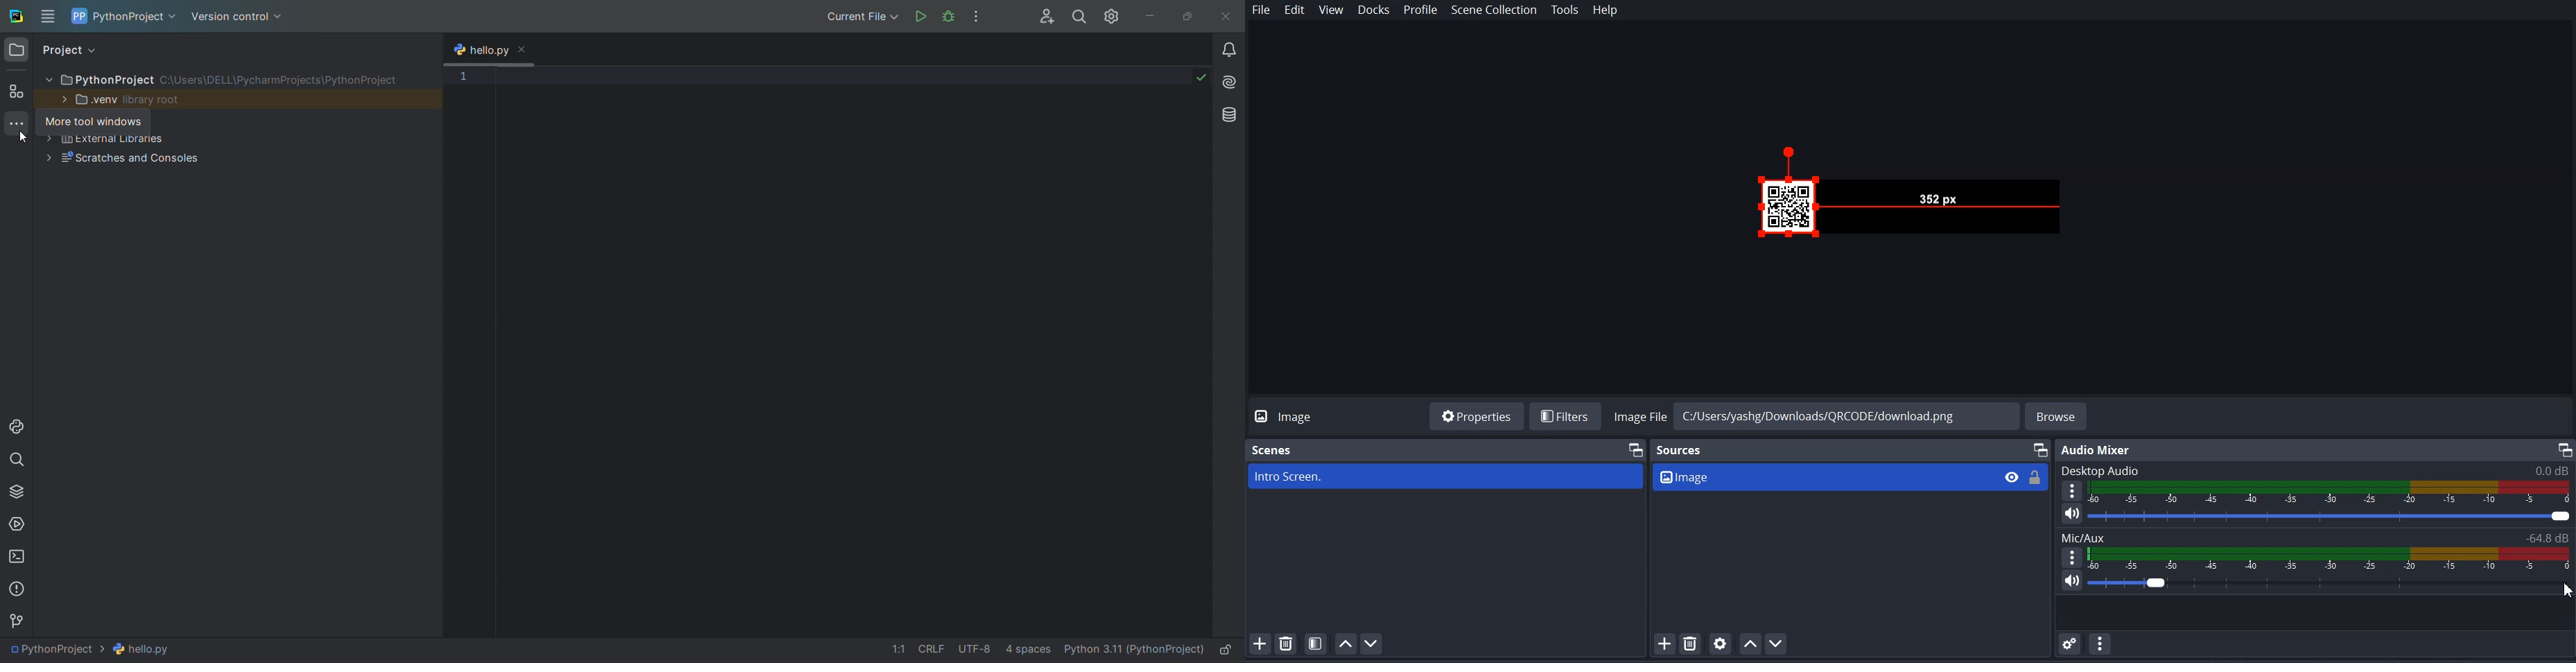  I want to click on Volume Indicators, so click(2331, 492).